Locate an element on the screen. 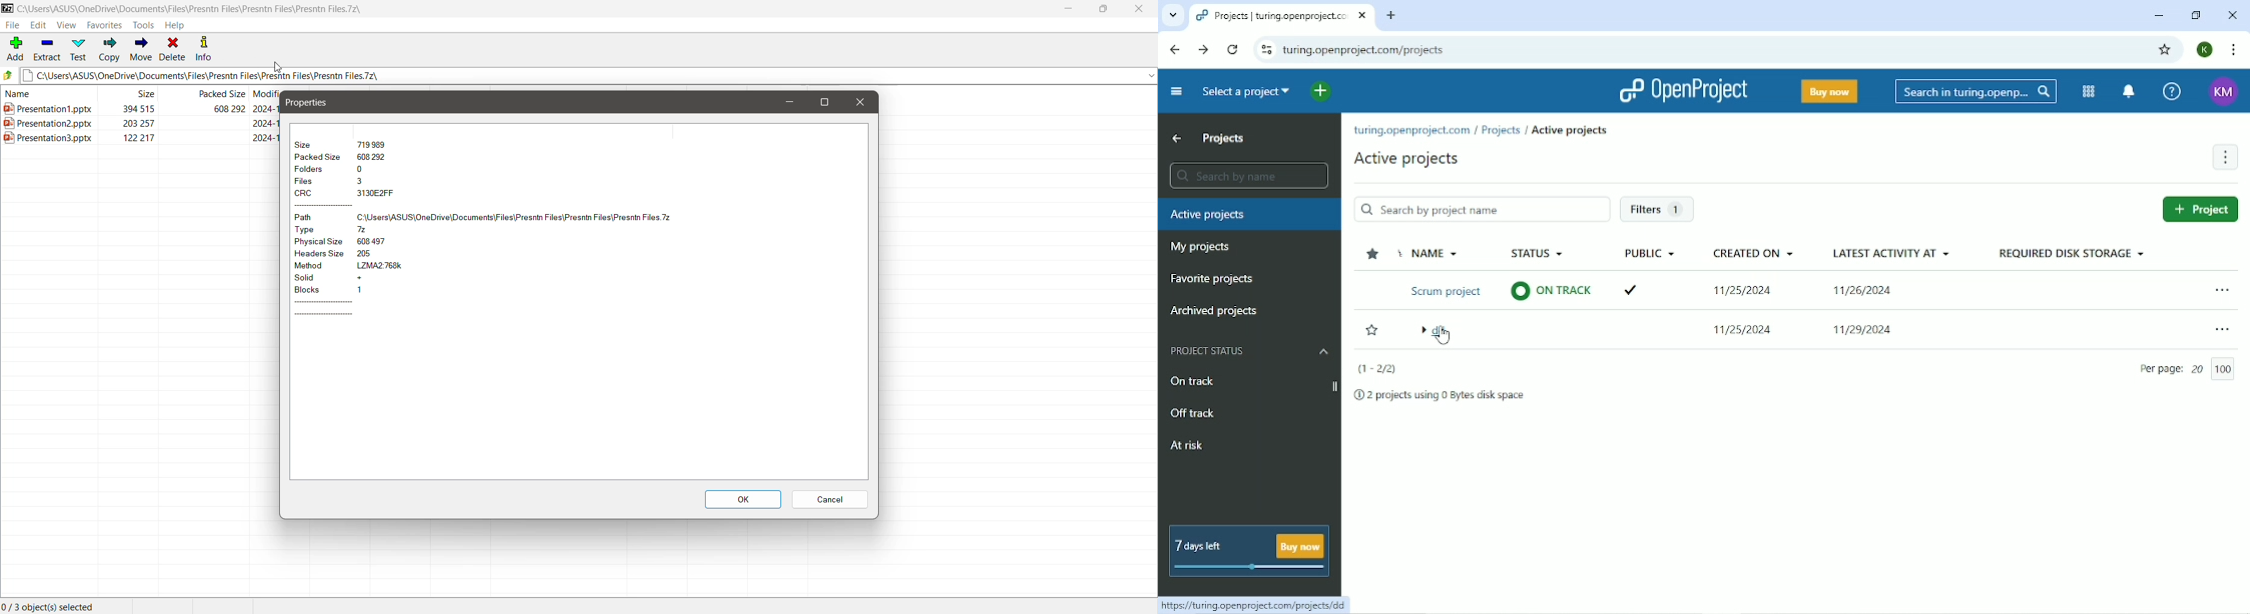 This screenshot has width=2268, height=616. C\Users\ASUS\OneDrive\Documents|Files\Presntn Files\Presntn Files\Presnin Files. 72 is located at coordinates (523, 217).